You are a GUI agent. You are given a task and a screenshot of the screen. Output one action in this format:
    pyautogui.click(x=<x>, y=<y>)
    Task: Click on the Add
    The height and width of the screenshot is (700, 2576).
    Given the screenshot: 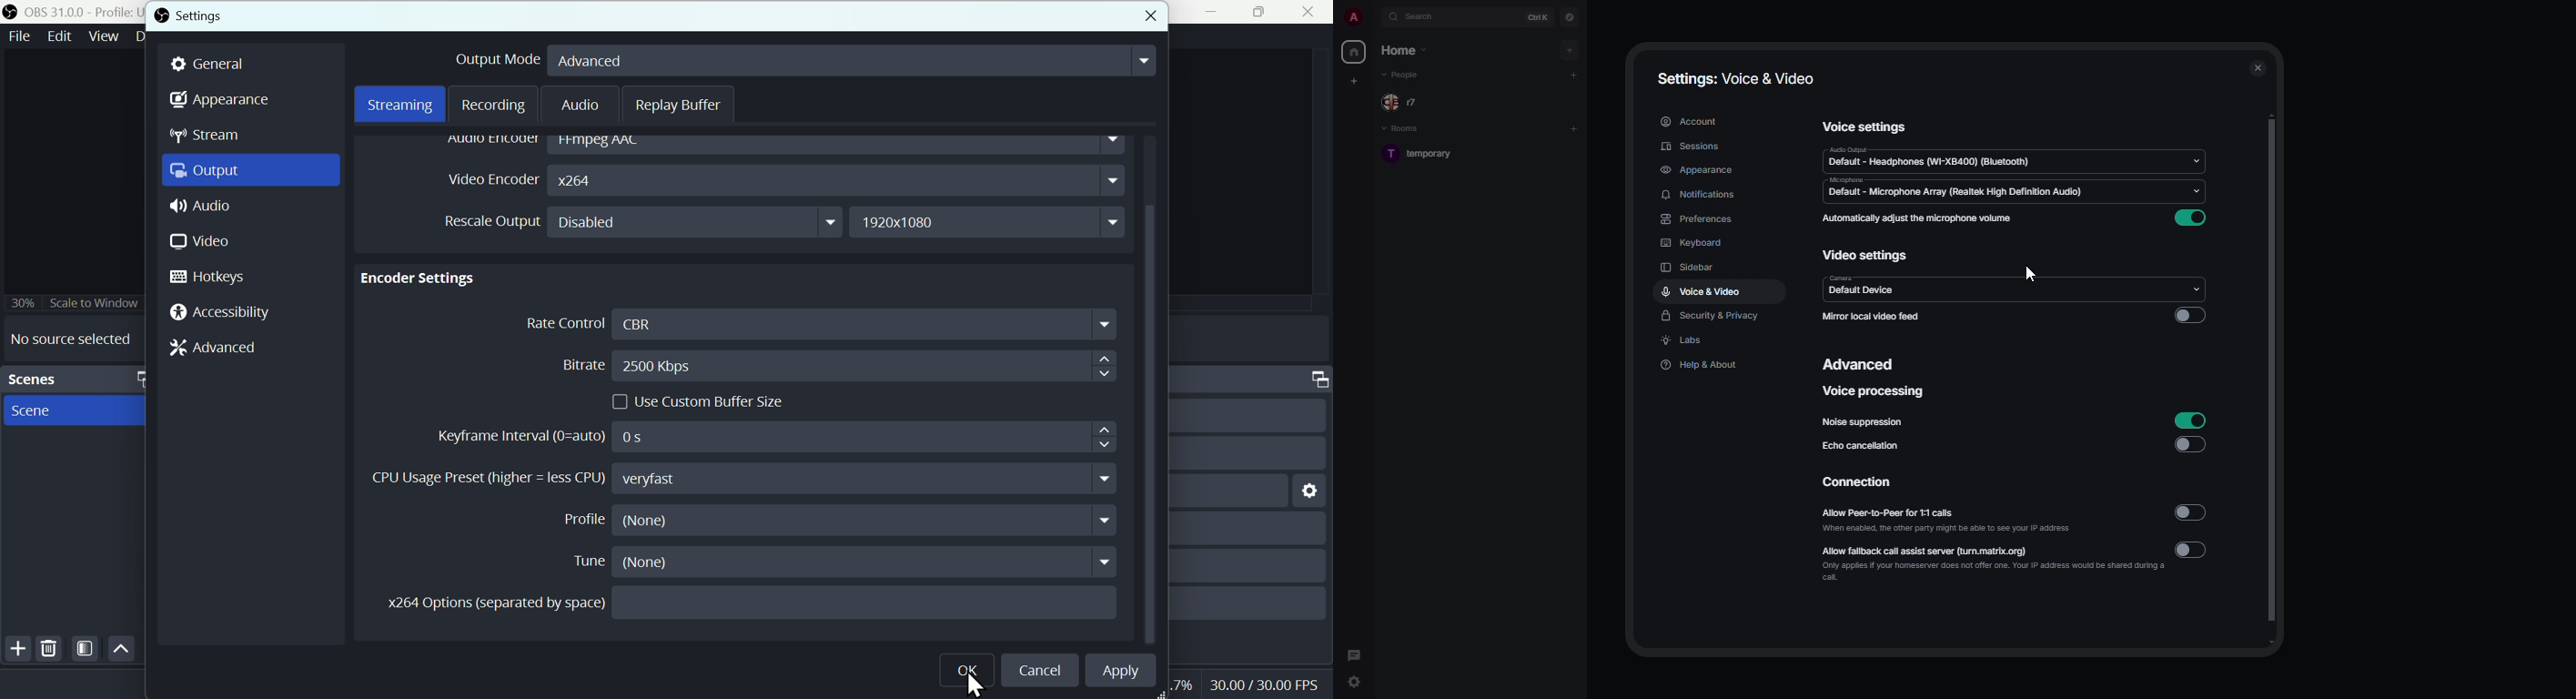 What is the action you would take?
    pyautogui.click(x=16, y=648)
    